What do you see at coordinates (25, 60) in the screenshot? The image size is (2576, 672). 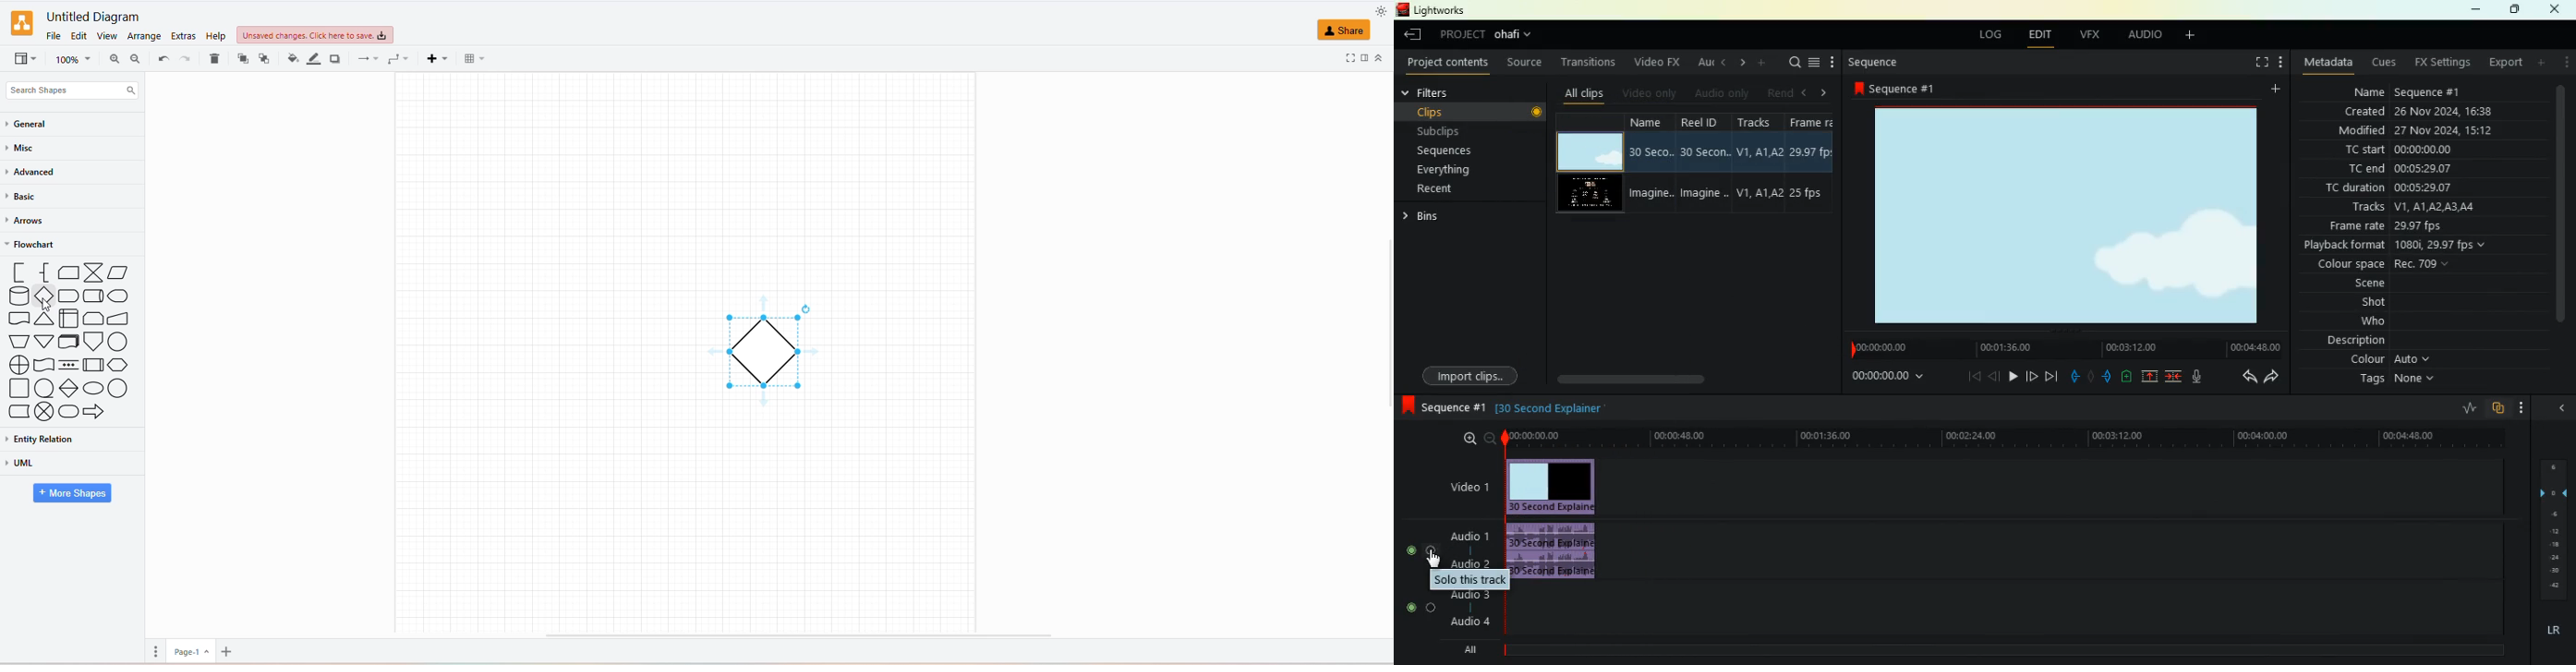 I see `VIEWSEARCH` at bounding box center [25, 60].